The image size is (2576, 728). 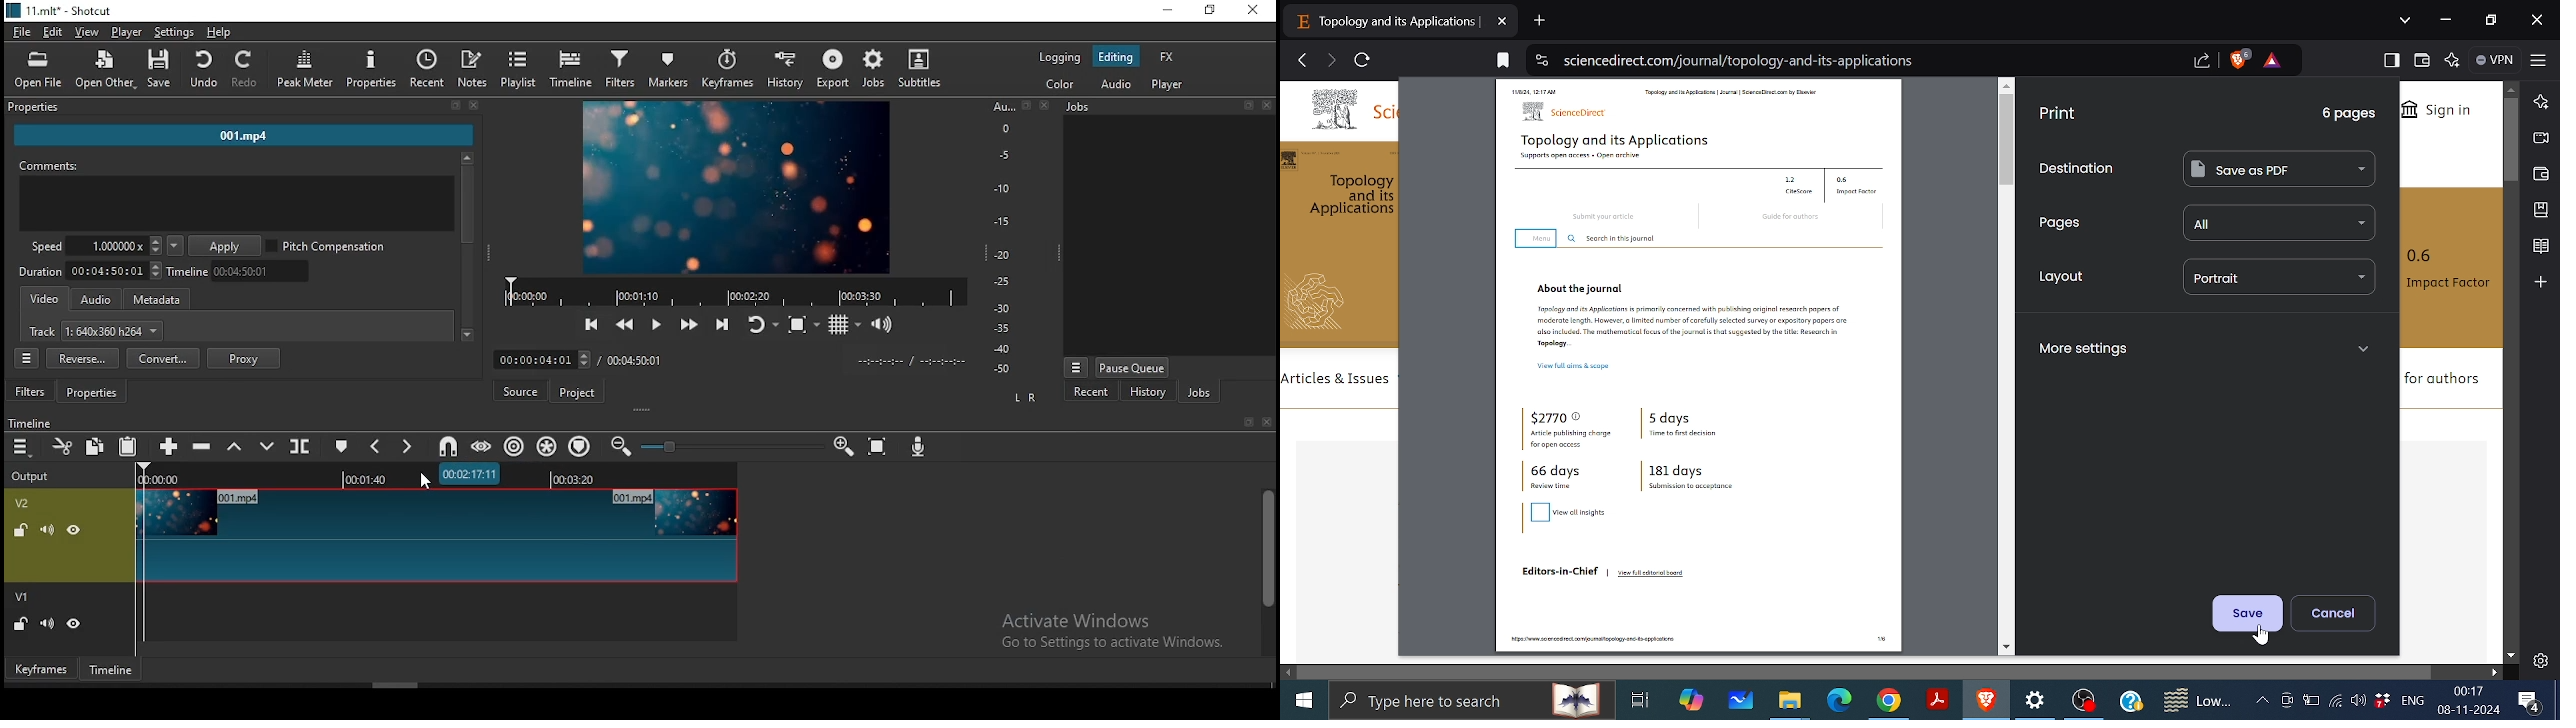 I want to click on Leo AI, so click(x=2539, y=102).